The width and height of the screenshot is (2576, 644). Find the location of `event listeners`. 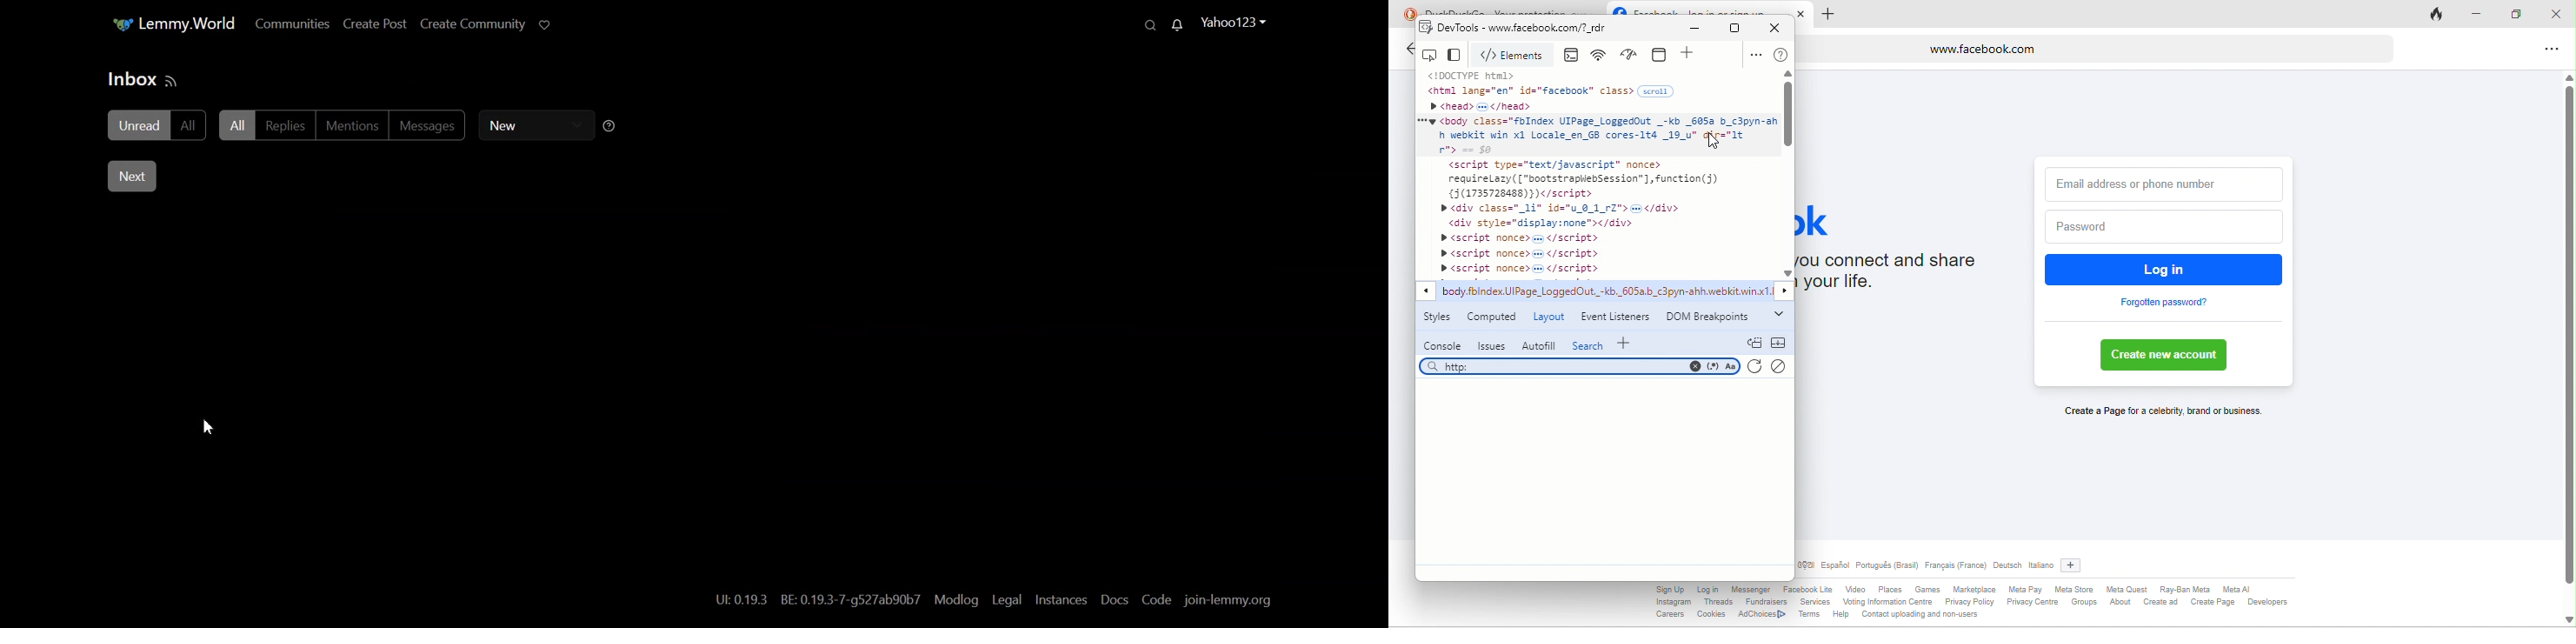

event listeners is located at coordinates (1618, 316).